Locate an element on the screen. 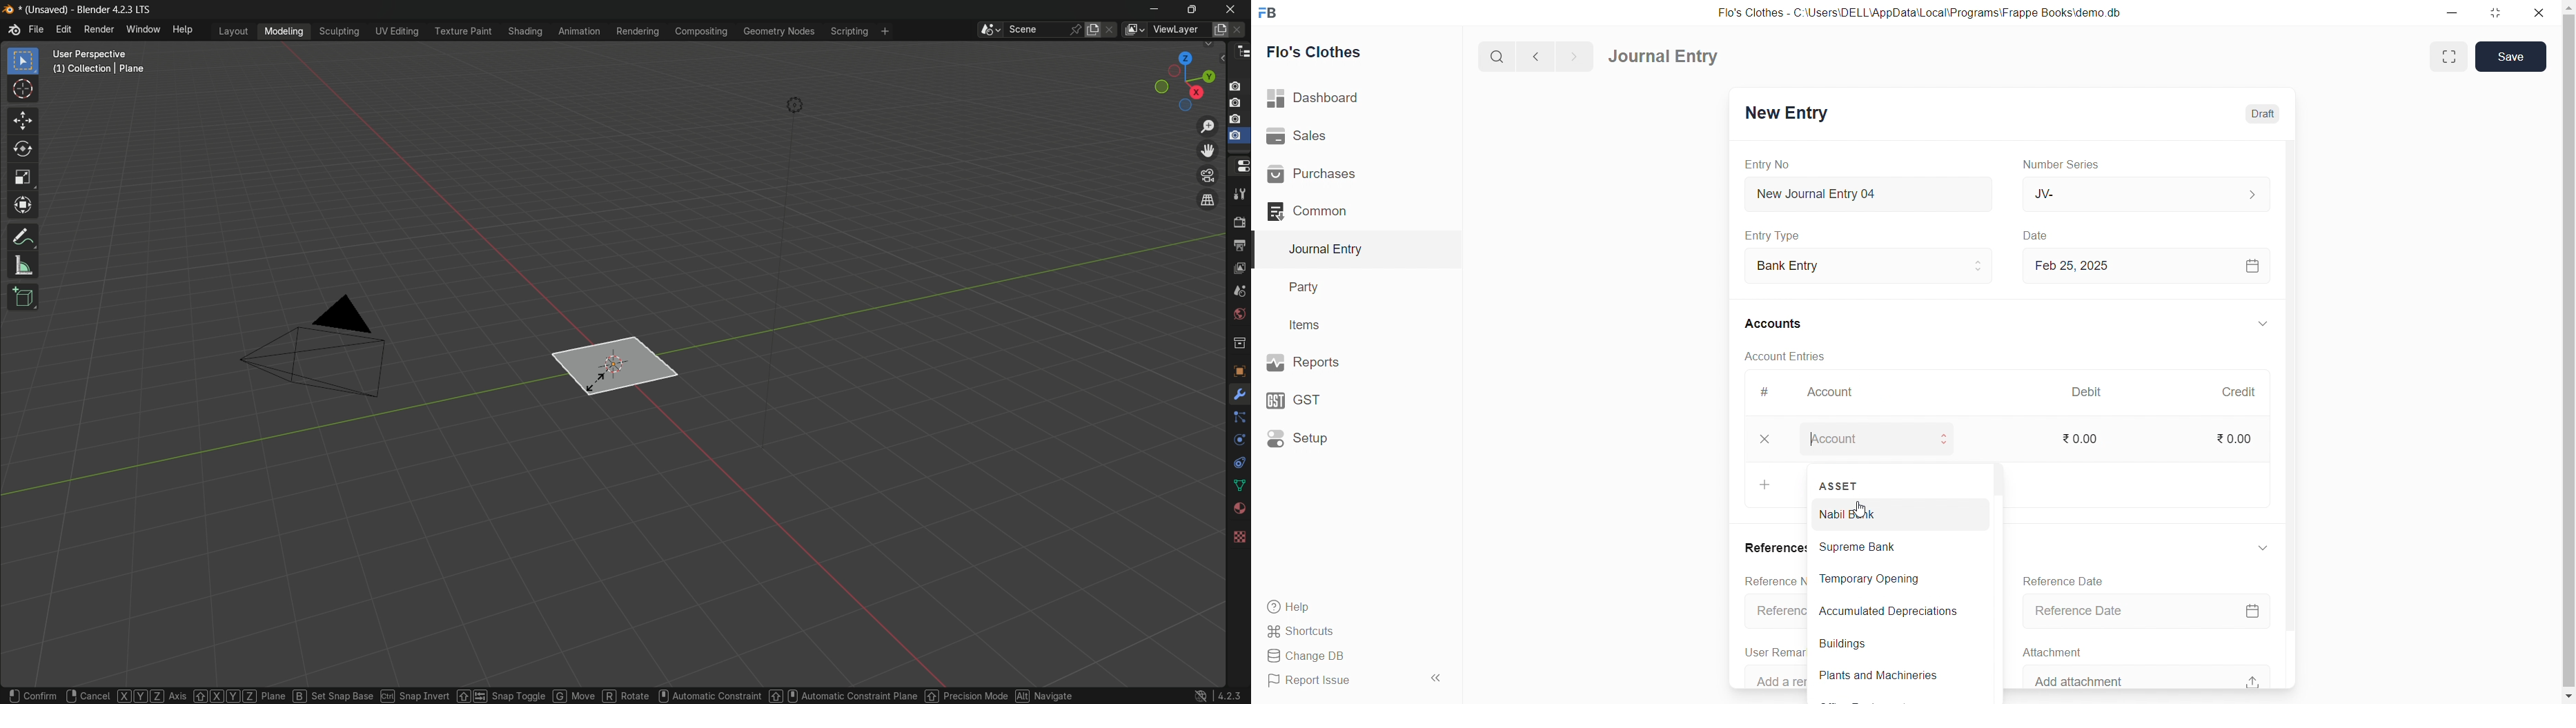 This screenshot has height=728, width=2576. switch the current view is located at coordinates (1210, 199).